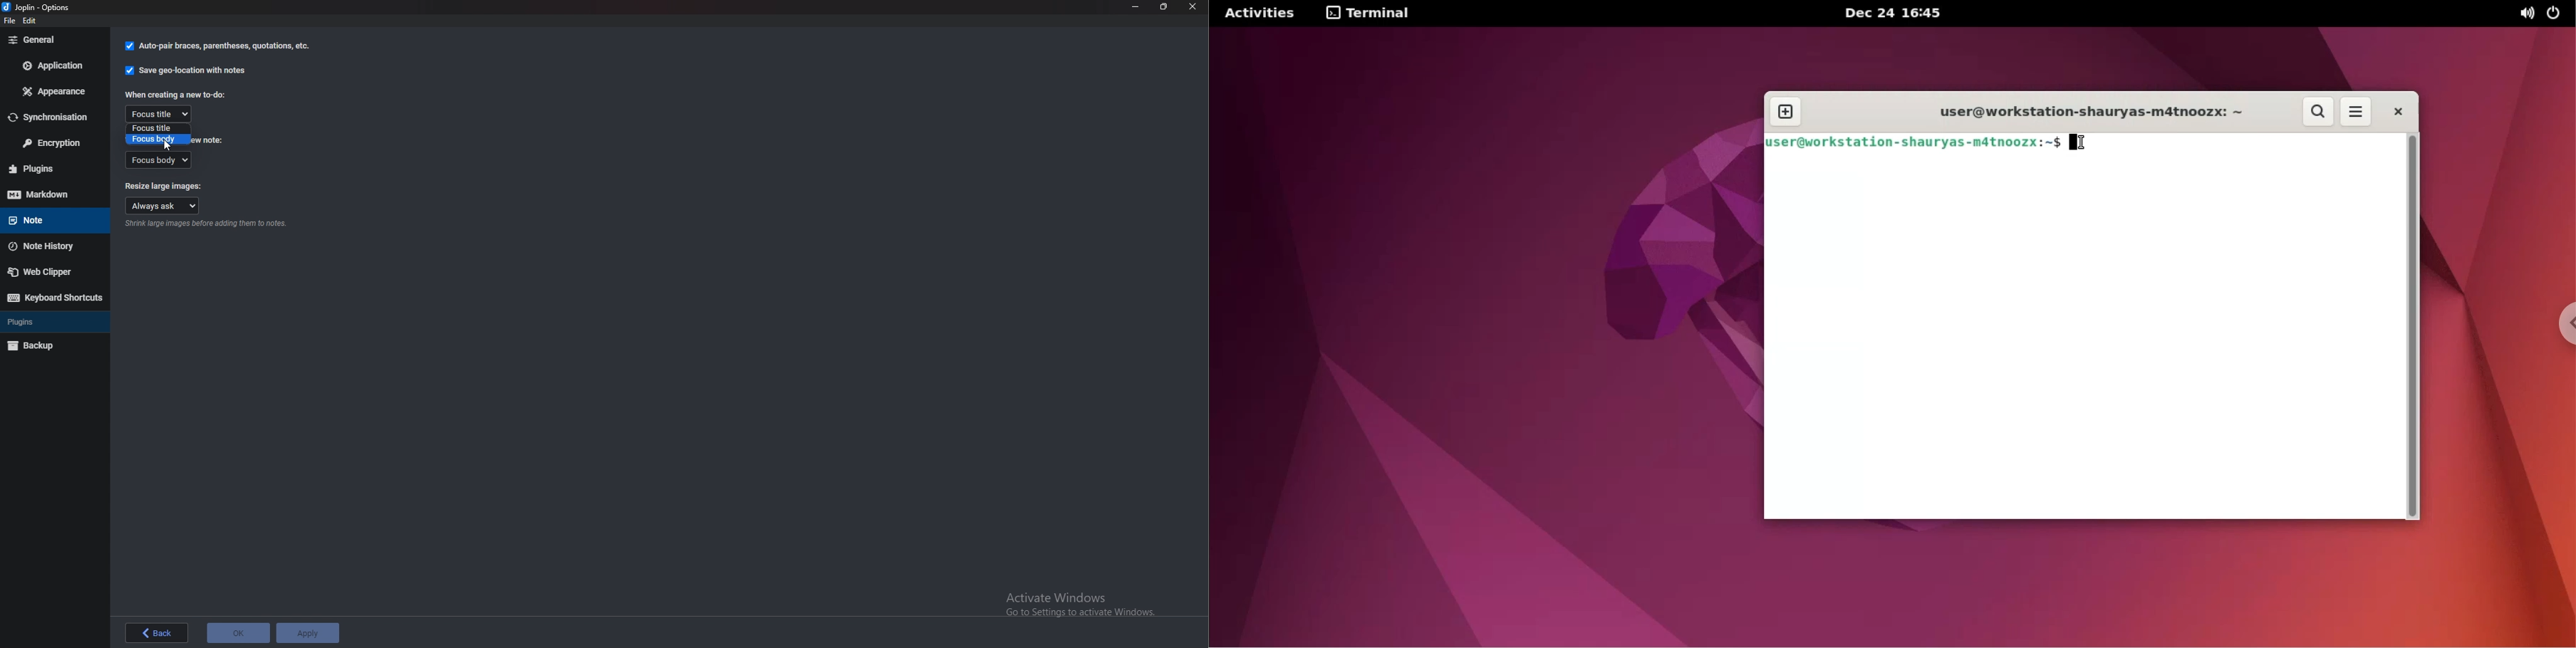 Image resolution: width=2576 pixels, height=672 pixels. Describe the element at coordinates (52, 345) in the screenshot. I see `Back up` at that location.